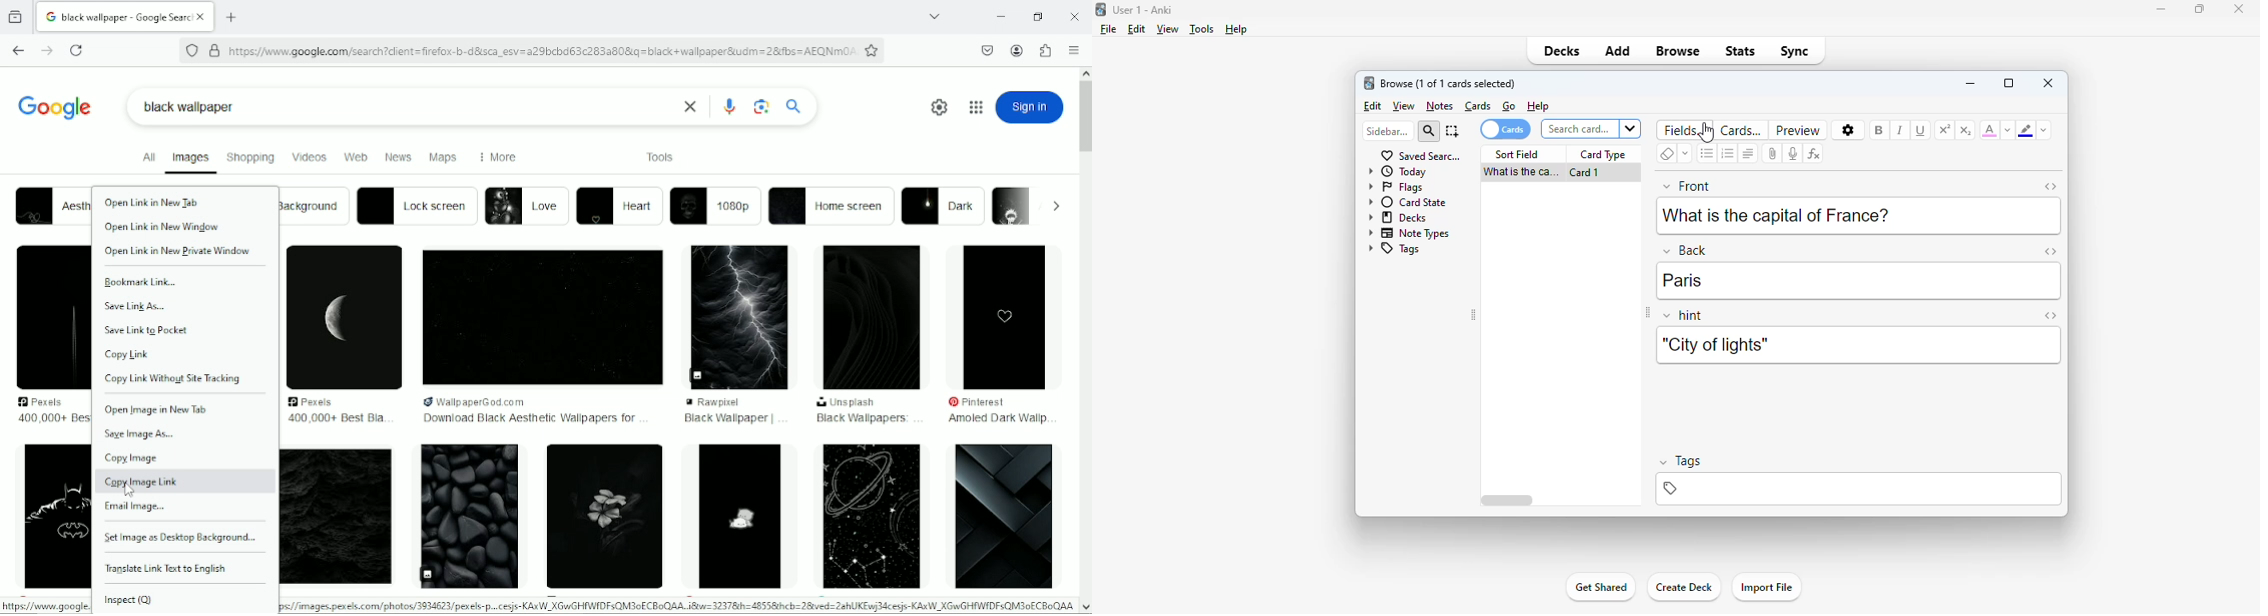 The height and width of the screenshot is (616, 2268). I want to click on home screen, so click(832, 206).